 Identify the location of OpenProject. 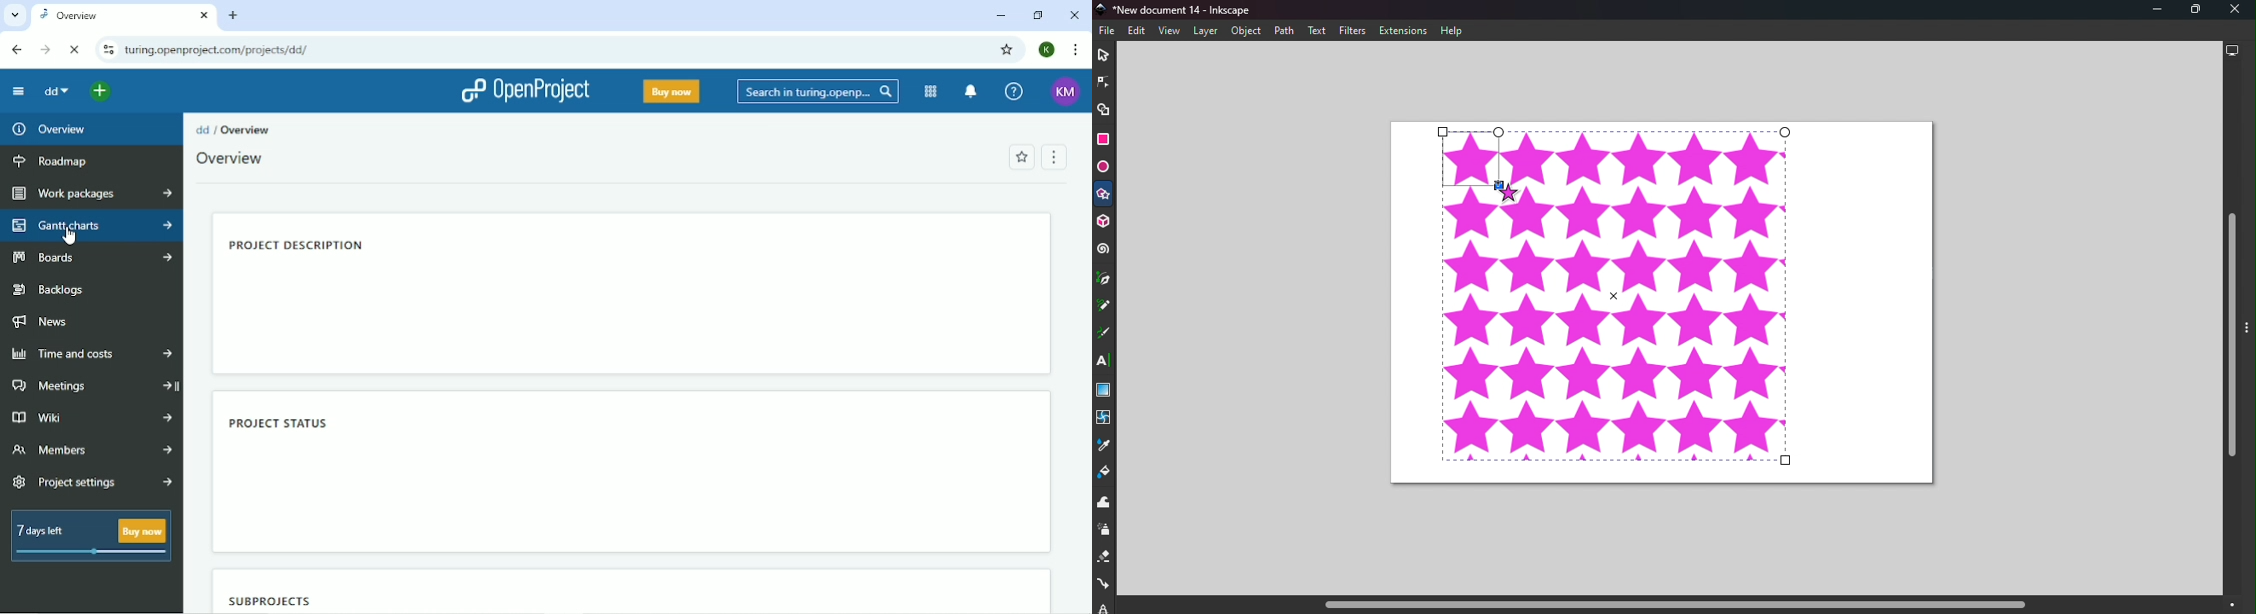
(527, 91).